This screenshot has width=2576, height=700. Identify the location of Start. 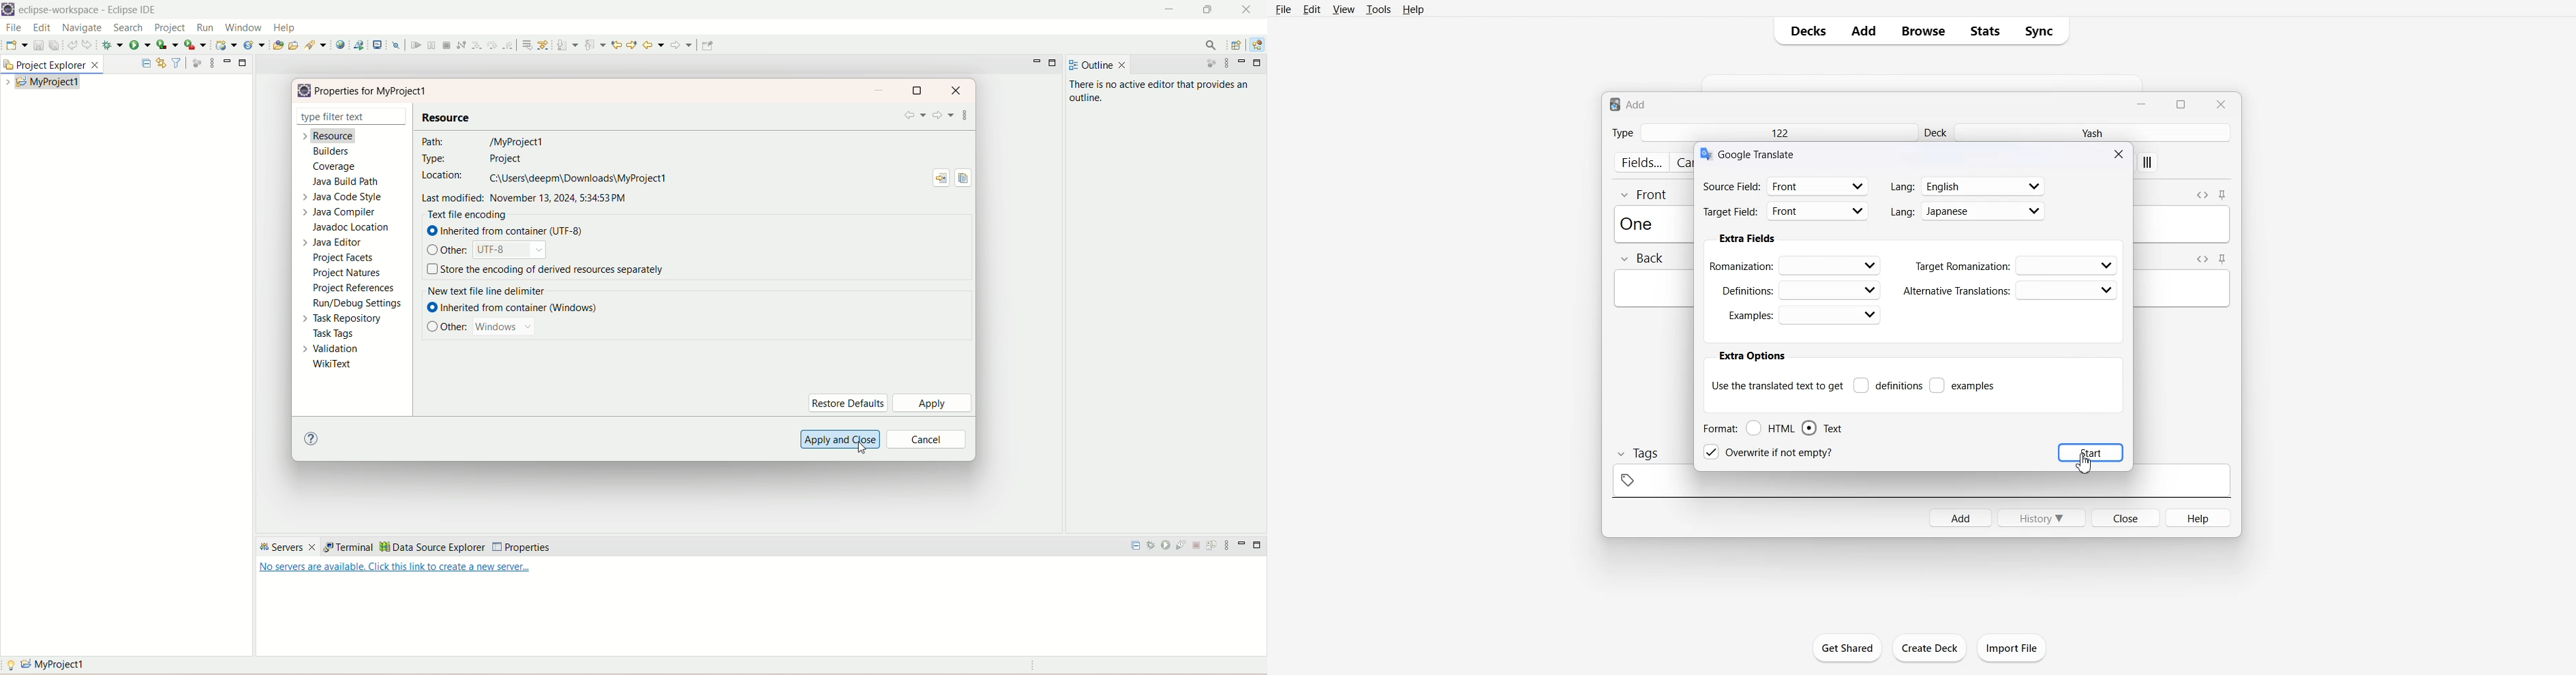
(2091, 452).